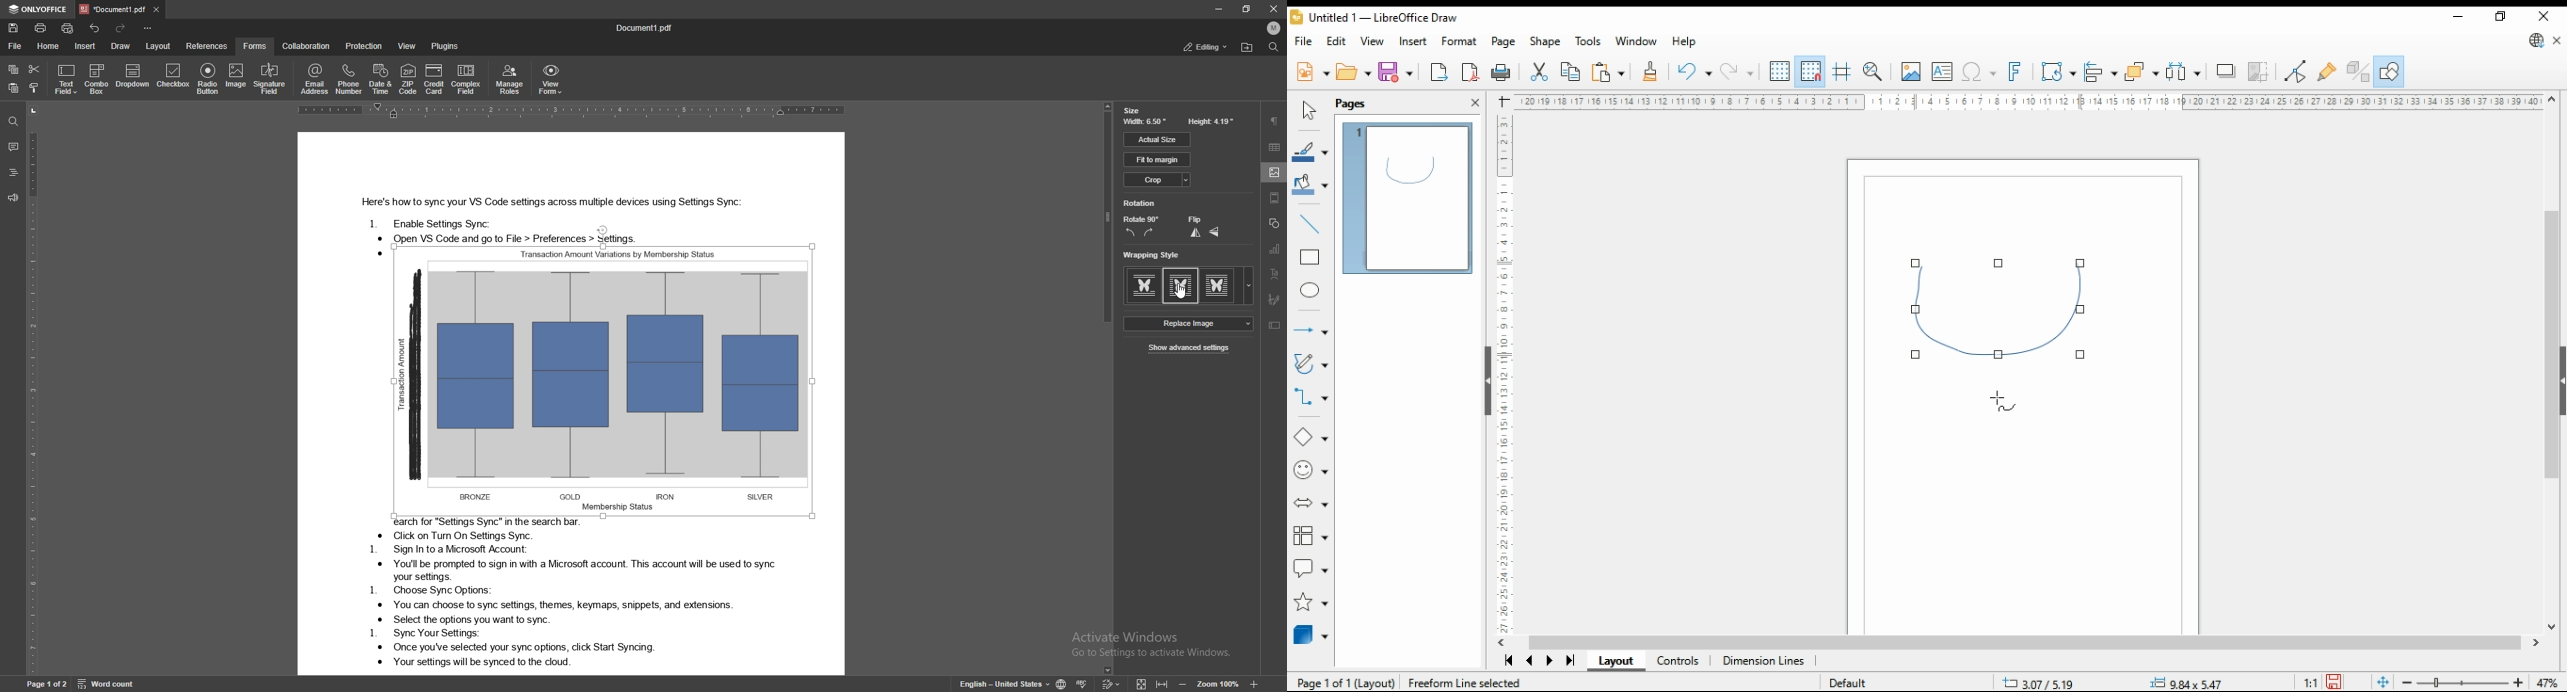 The width and height of the screenshot is (2576, 700). Describe the element at coordinates (13, 122) in the screenshot. I see `find` at that location.